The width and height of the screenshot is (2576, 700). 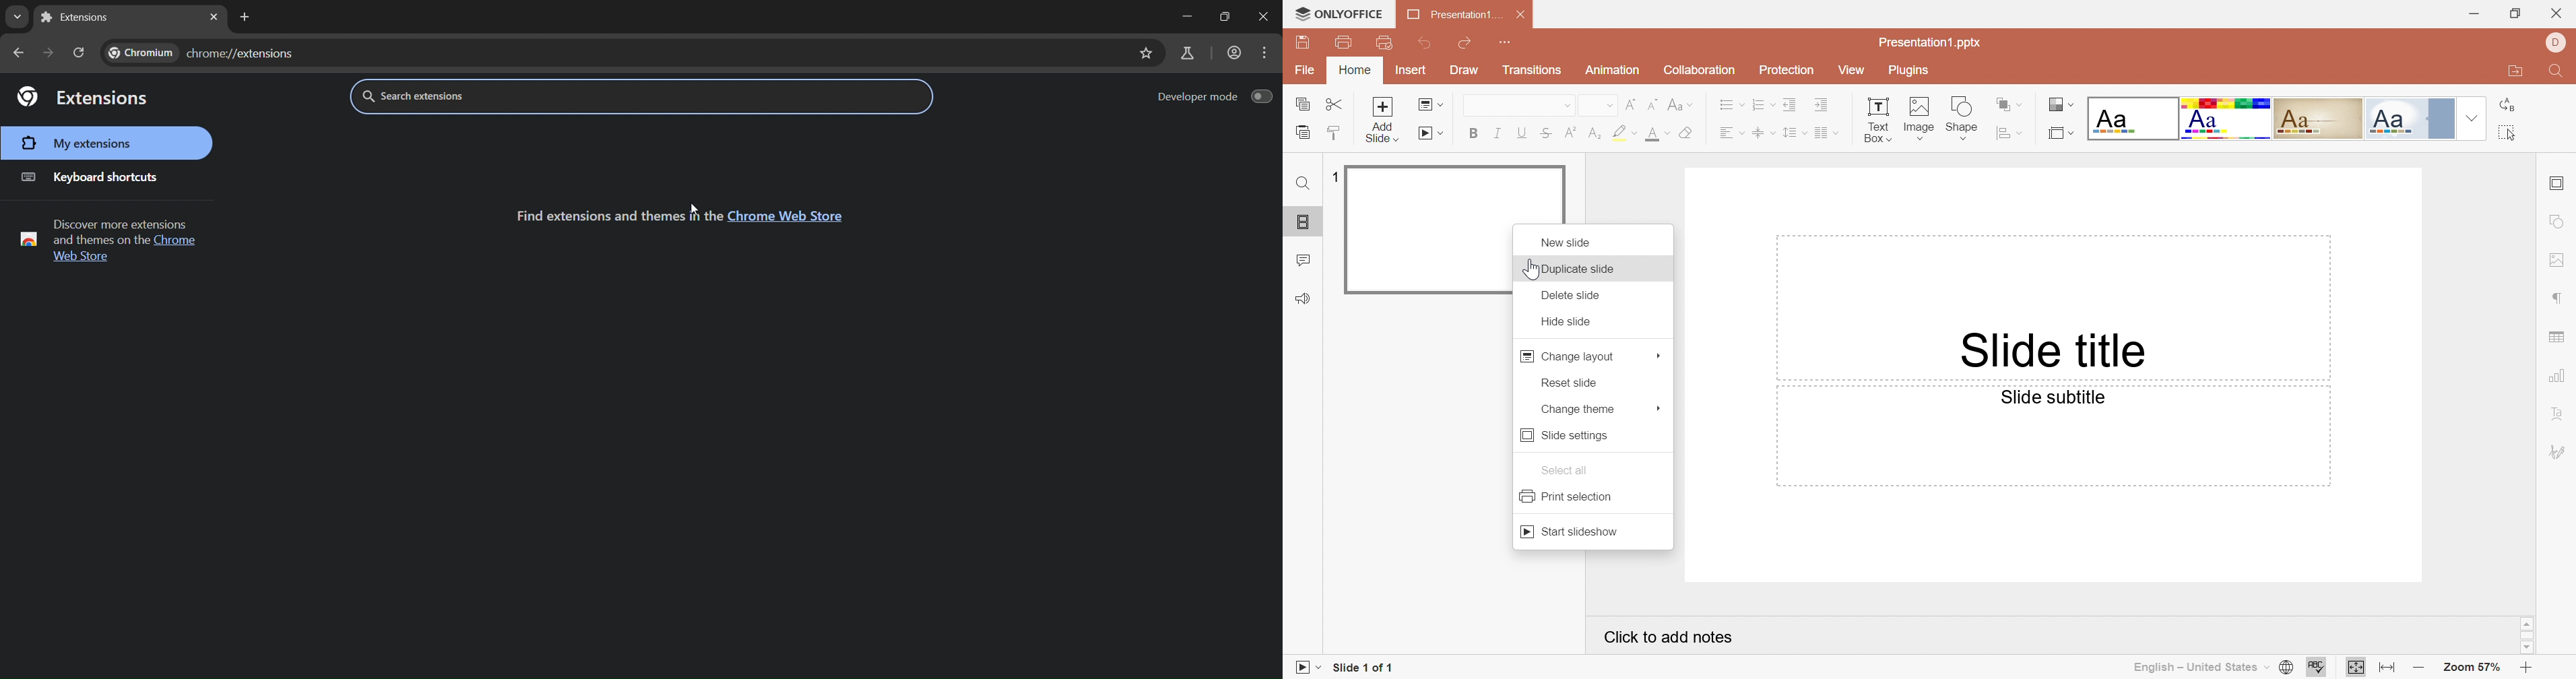 What do you see at coordinates (2514, 73) in the screenshot?
I see `Open file location` at bounding box center [2514, 73].